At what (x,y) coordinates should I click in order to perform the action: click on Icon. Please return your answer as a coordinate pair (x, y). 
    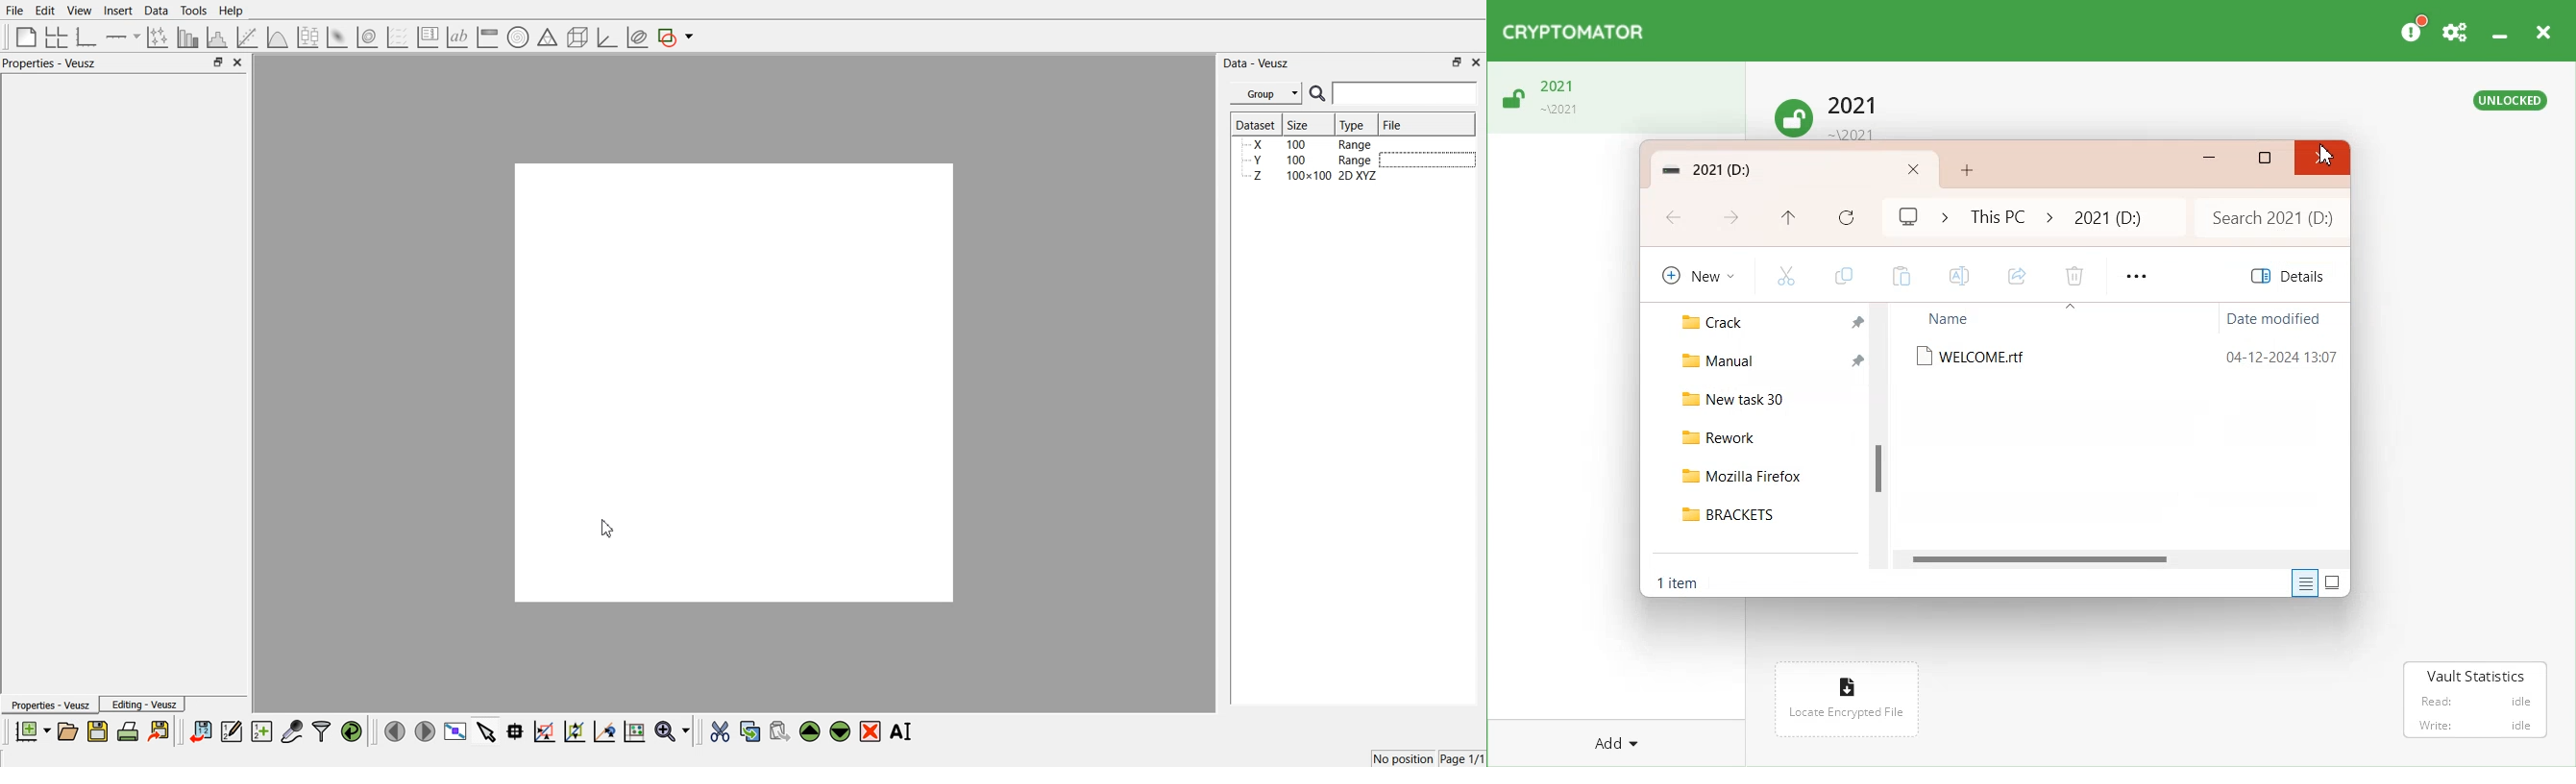
    Looking at the image, I should click on (1945, 218).